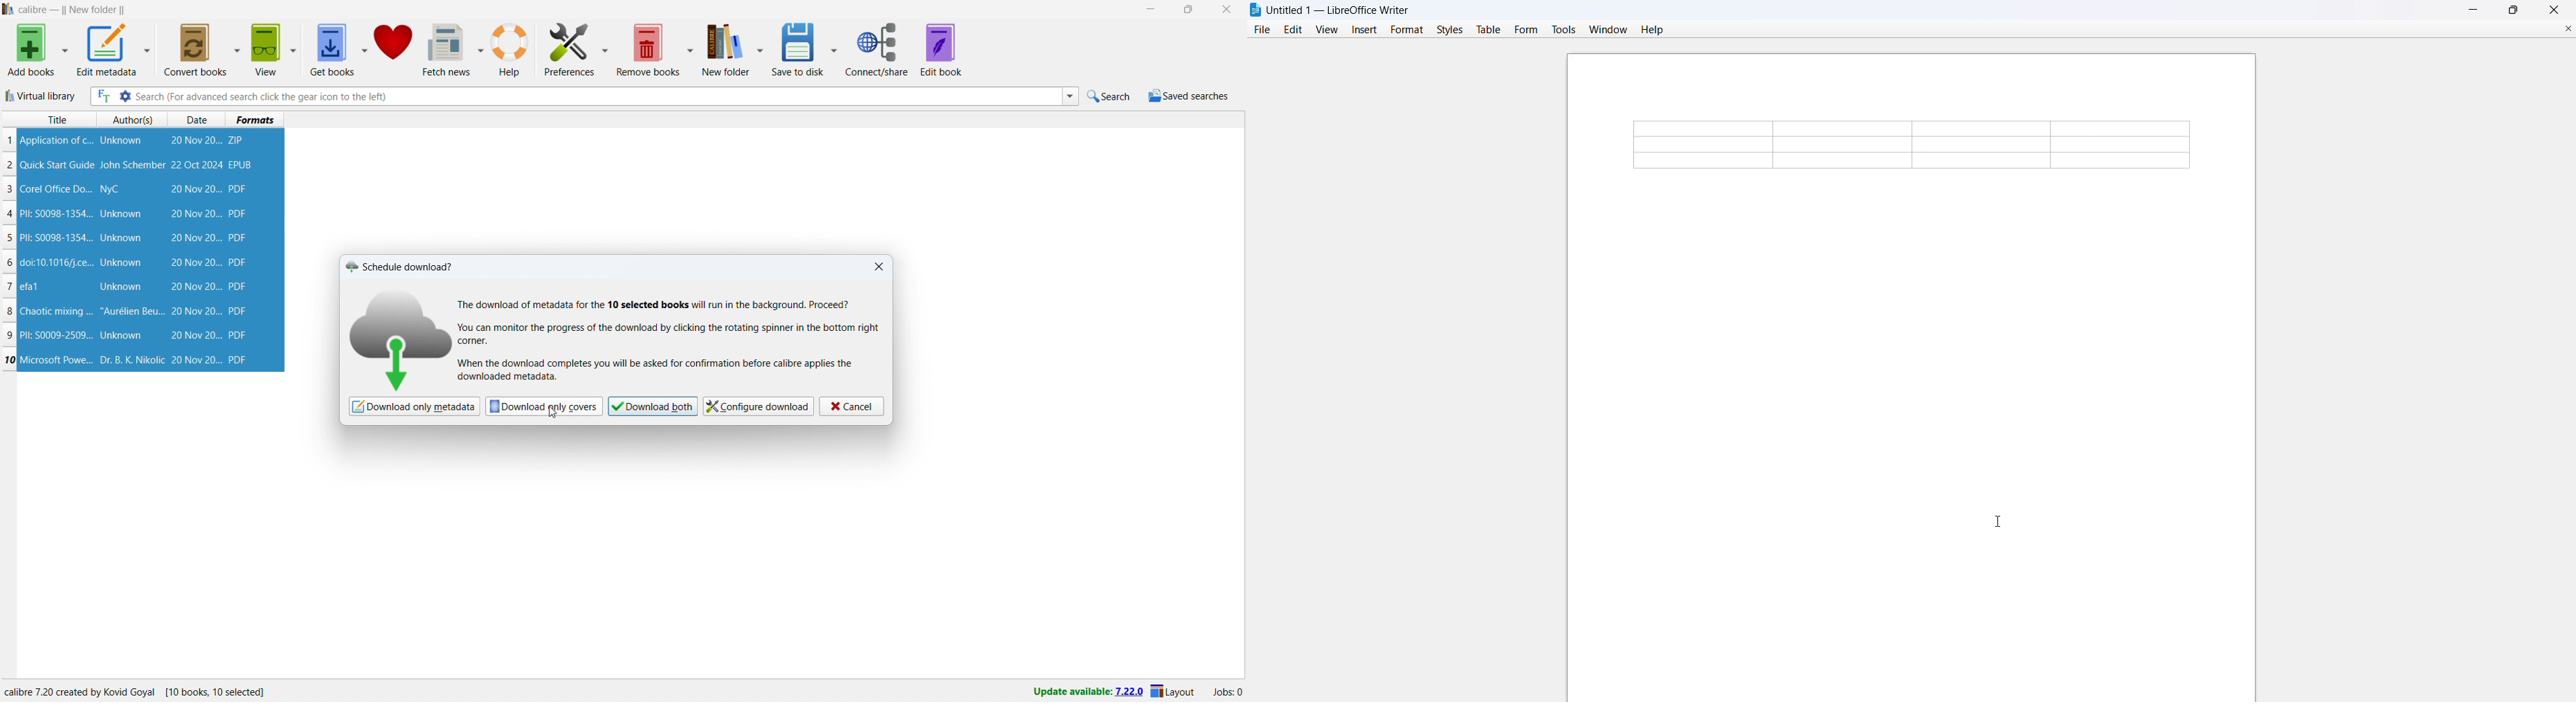  What do you see at coordinates (122, 263) in the screenshot?
I see `Unknown` at bounding box center [122, 263].